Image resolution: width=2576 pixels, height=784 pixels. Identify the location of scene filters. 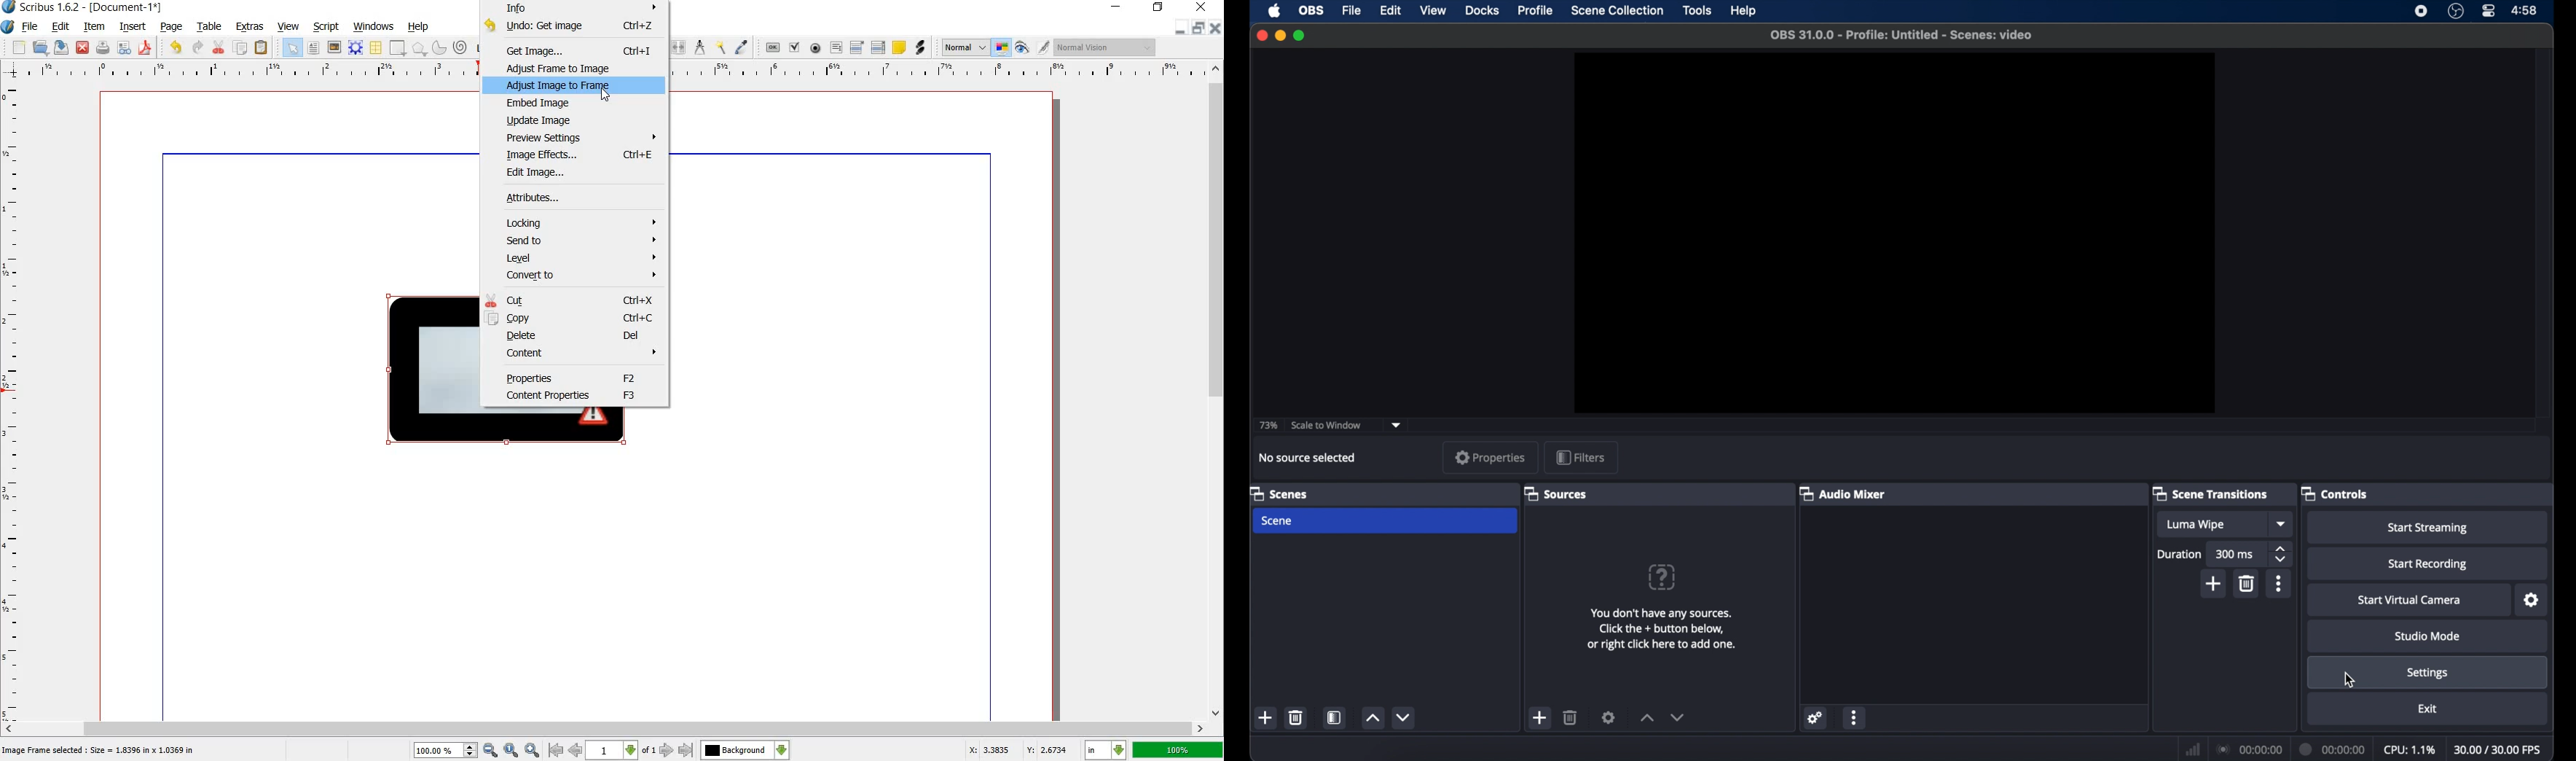
(1335, 717).